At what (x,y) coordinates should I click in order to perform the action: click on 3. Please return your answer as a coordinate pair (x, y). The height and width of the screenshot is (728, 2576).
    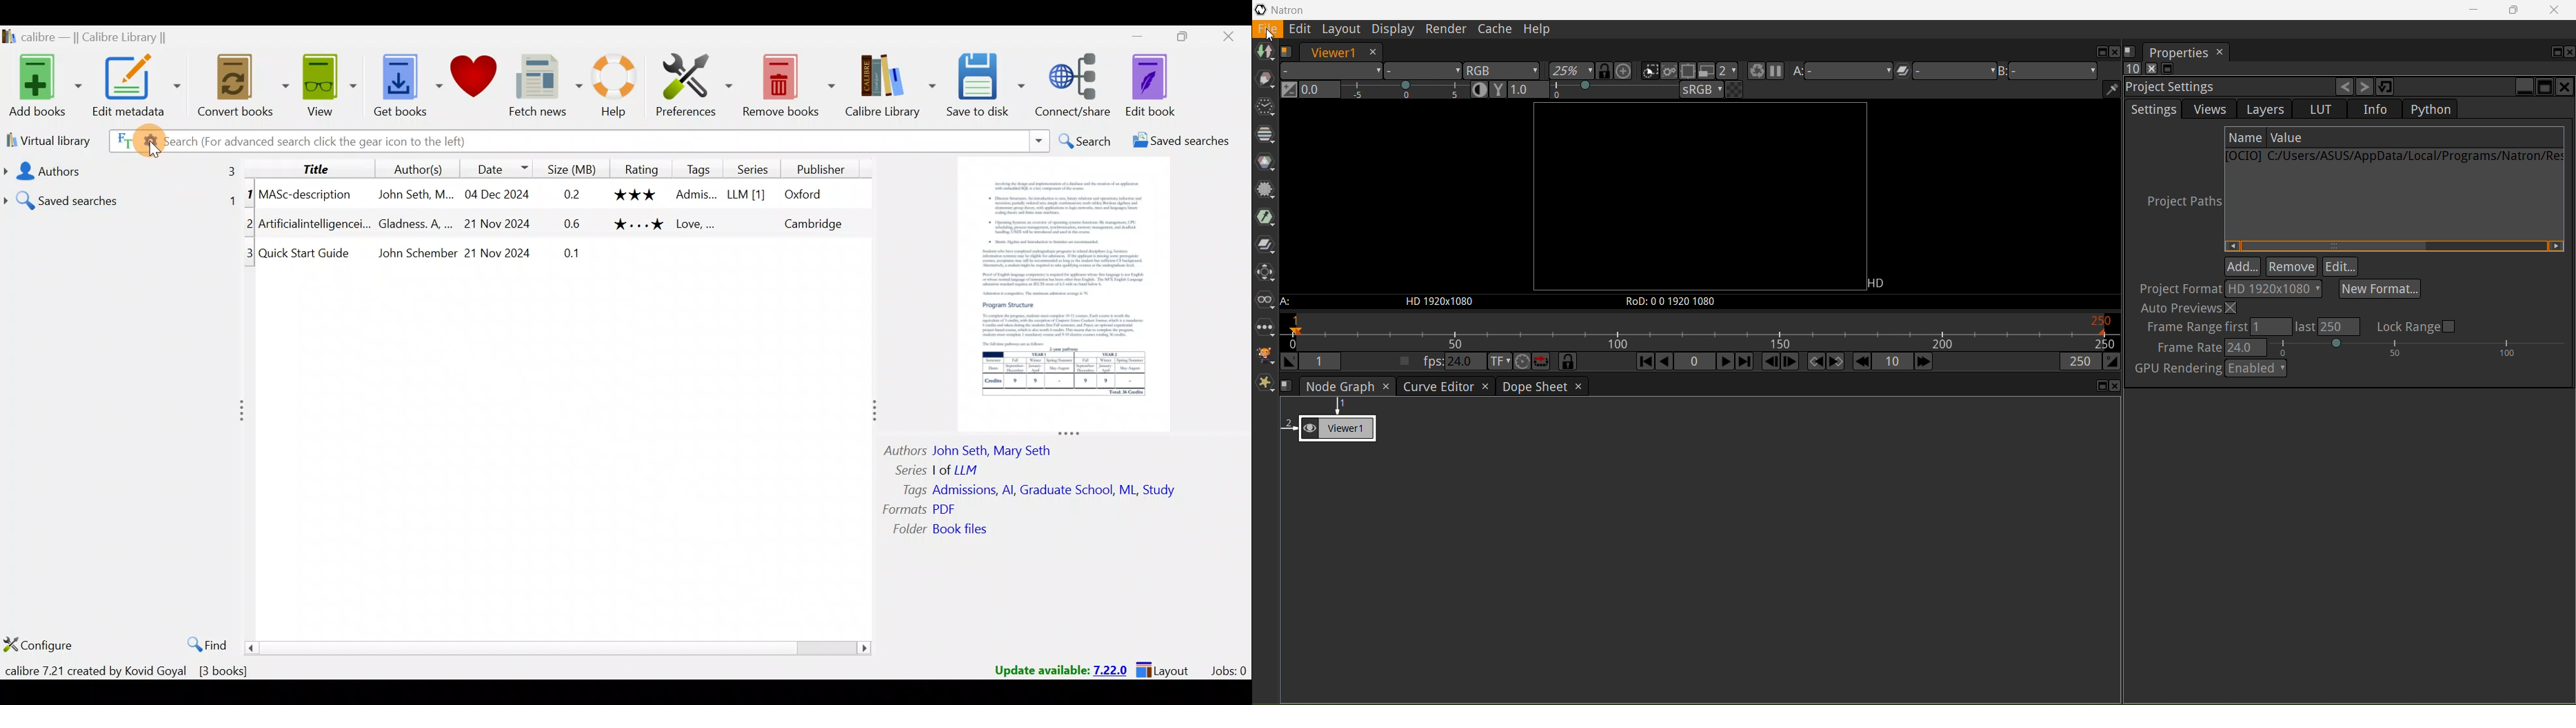
    Looking at the image, I should click on (251, 257).